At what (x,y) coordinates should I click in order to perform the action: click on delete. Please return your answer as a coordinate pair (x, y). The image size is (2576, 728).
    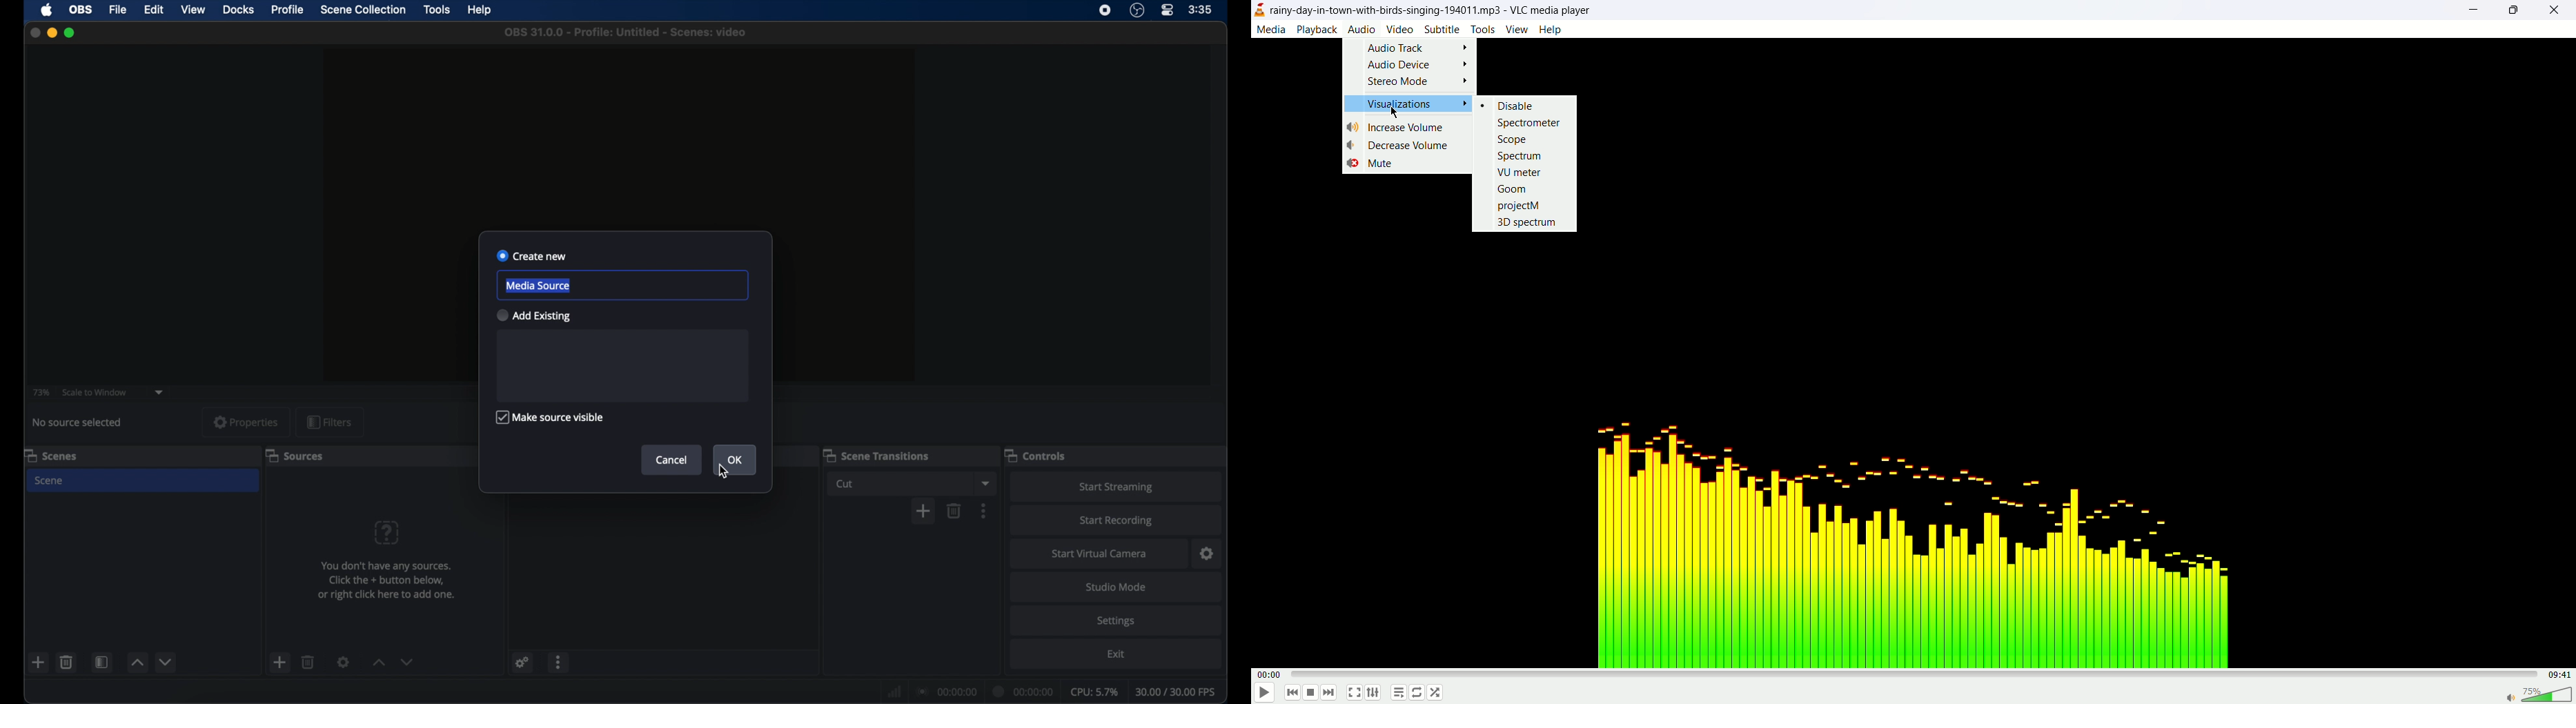
    Looking at the image, I should click on (309, 662).